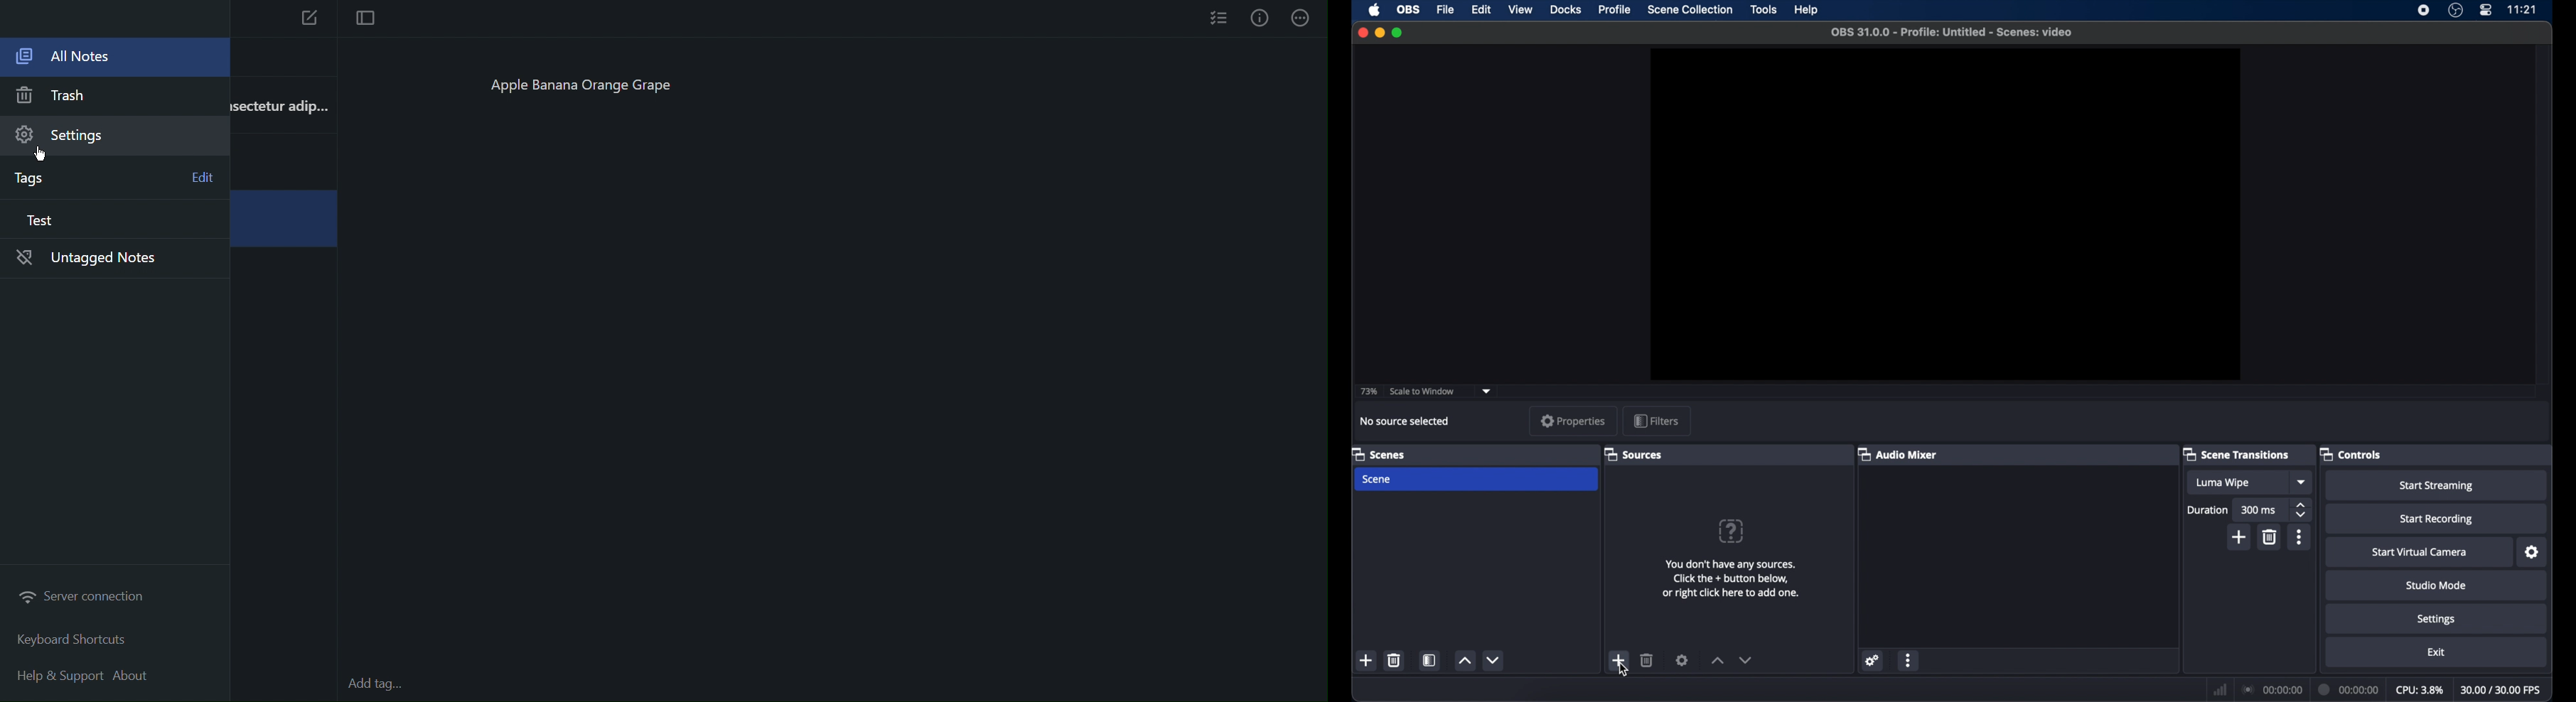 This screenshot has width=2576, height=728. I want to click on studio mode, so click(2437, 585).